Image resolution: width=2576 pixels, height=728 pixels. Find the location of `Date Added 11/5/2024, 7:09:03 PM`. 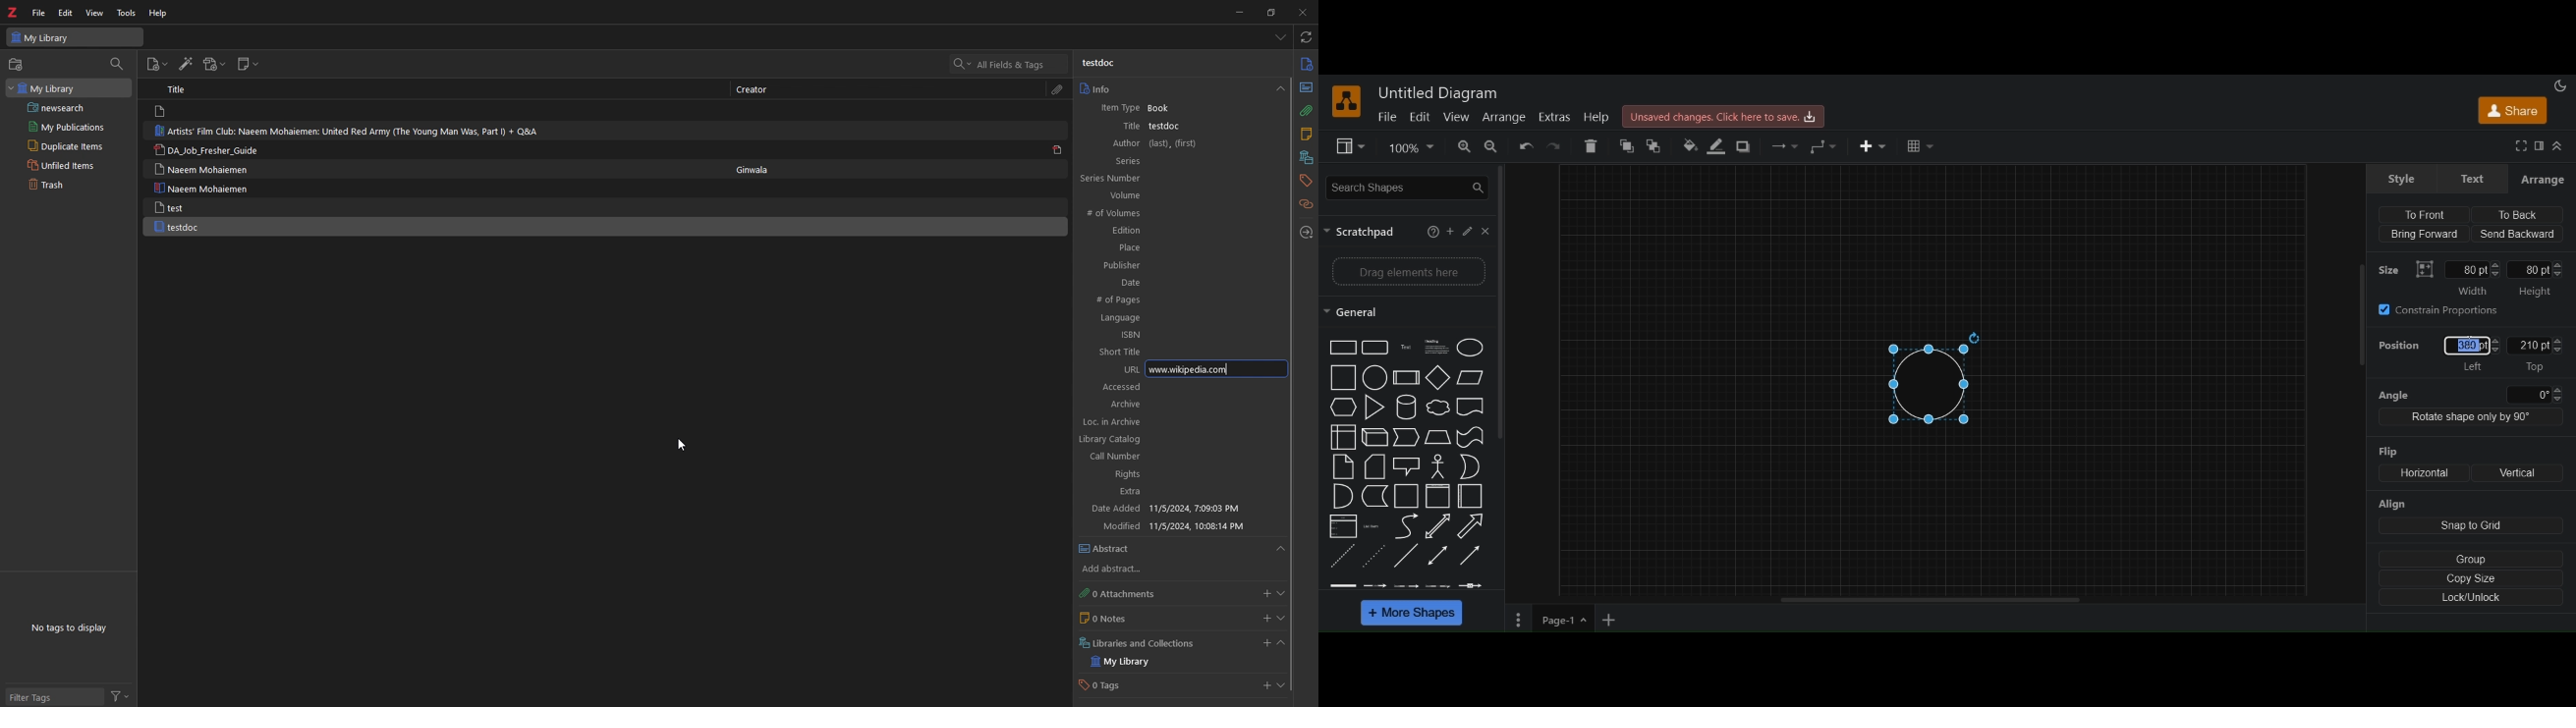

Date Added 11/5/2024, 7:09:03 PM is located at coordinates (1177, 509).